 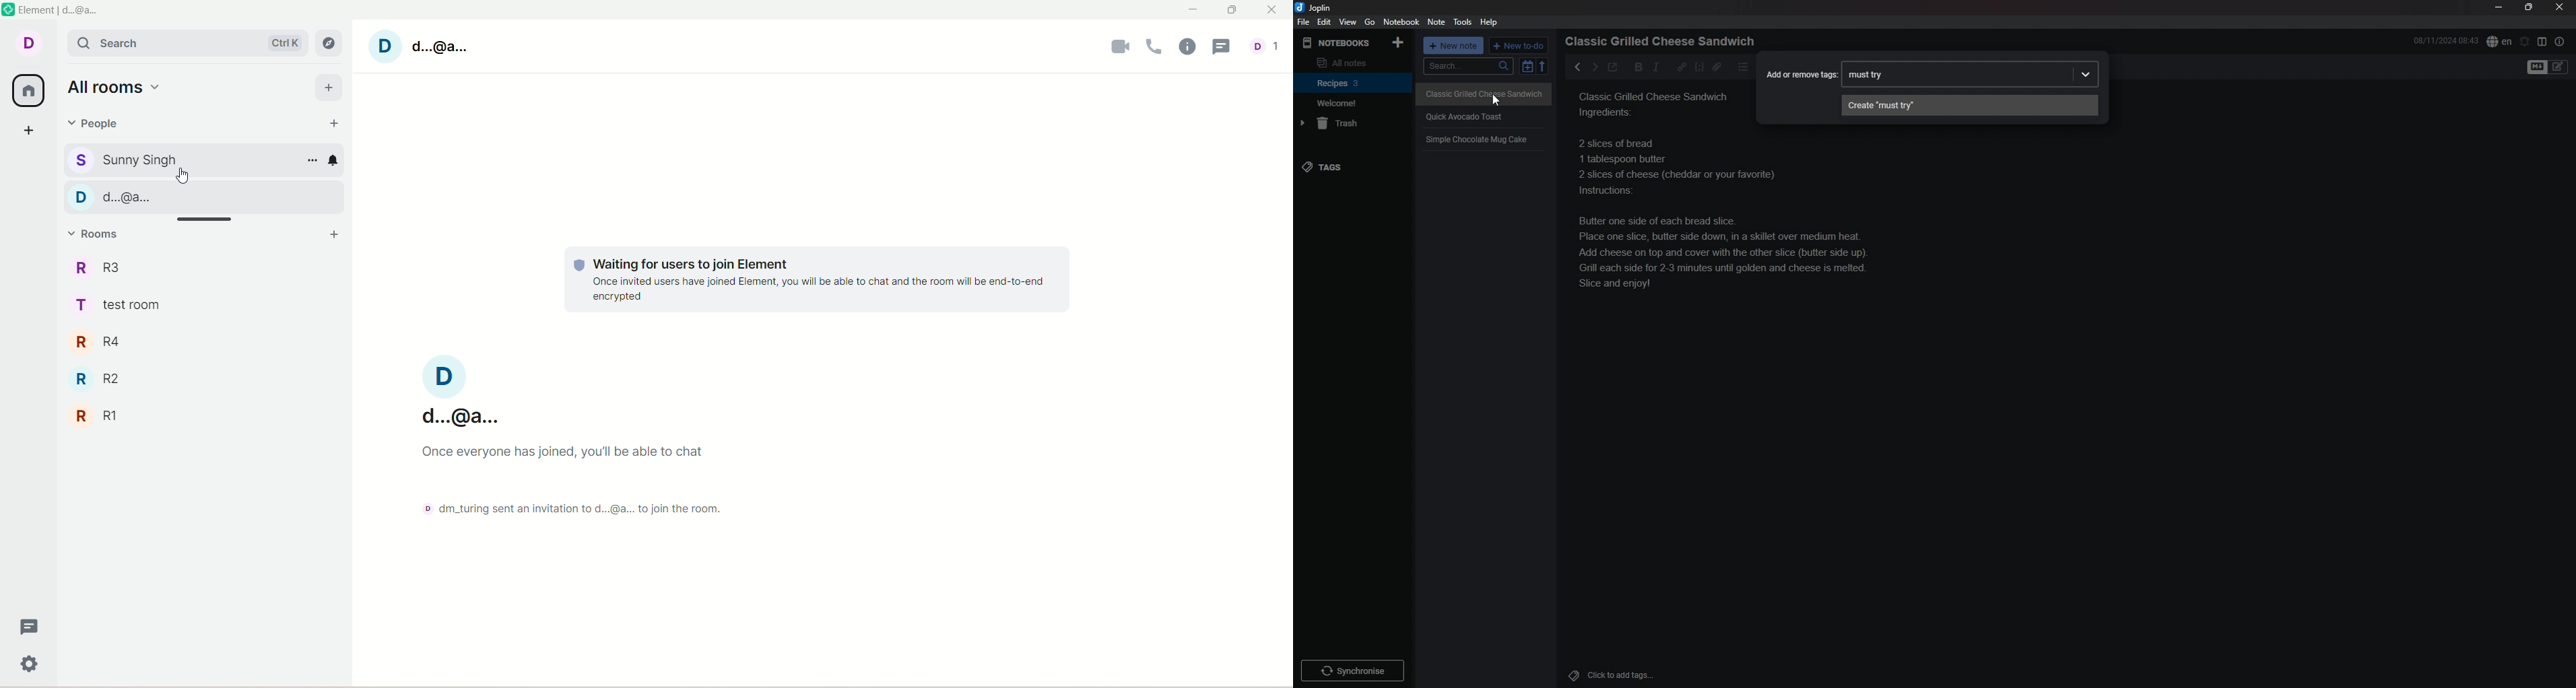 What do you see at coordinates (1454, 45) in the screenshot?
I see `new note` at bounding box center [1454, 45].